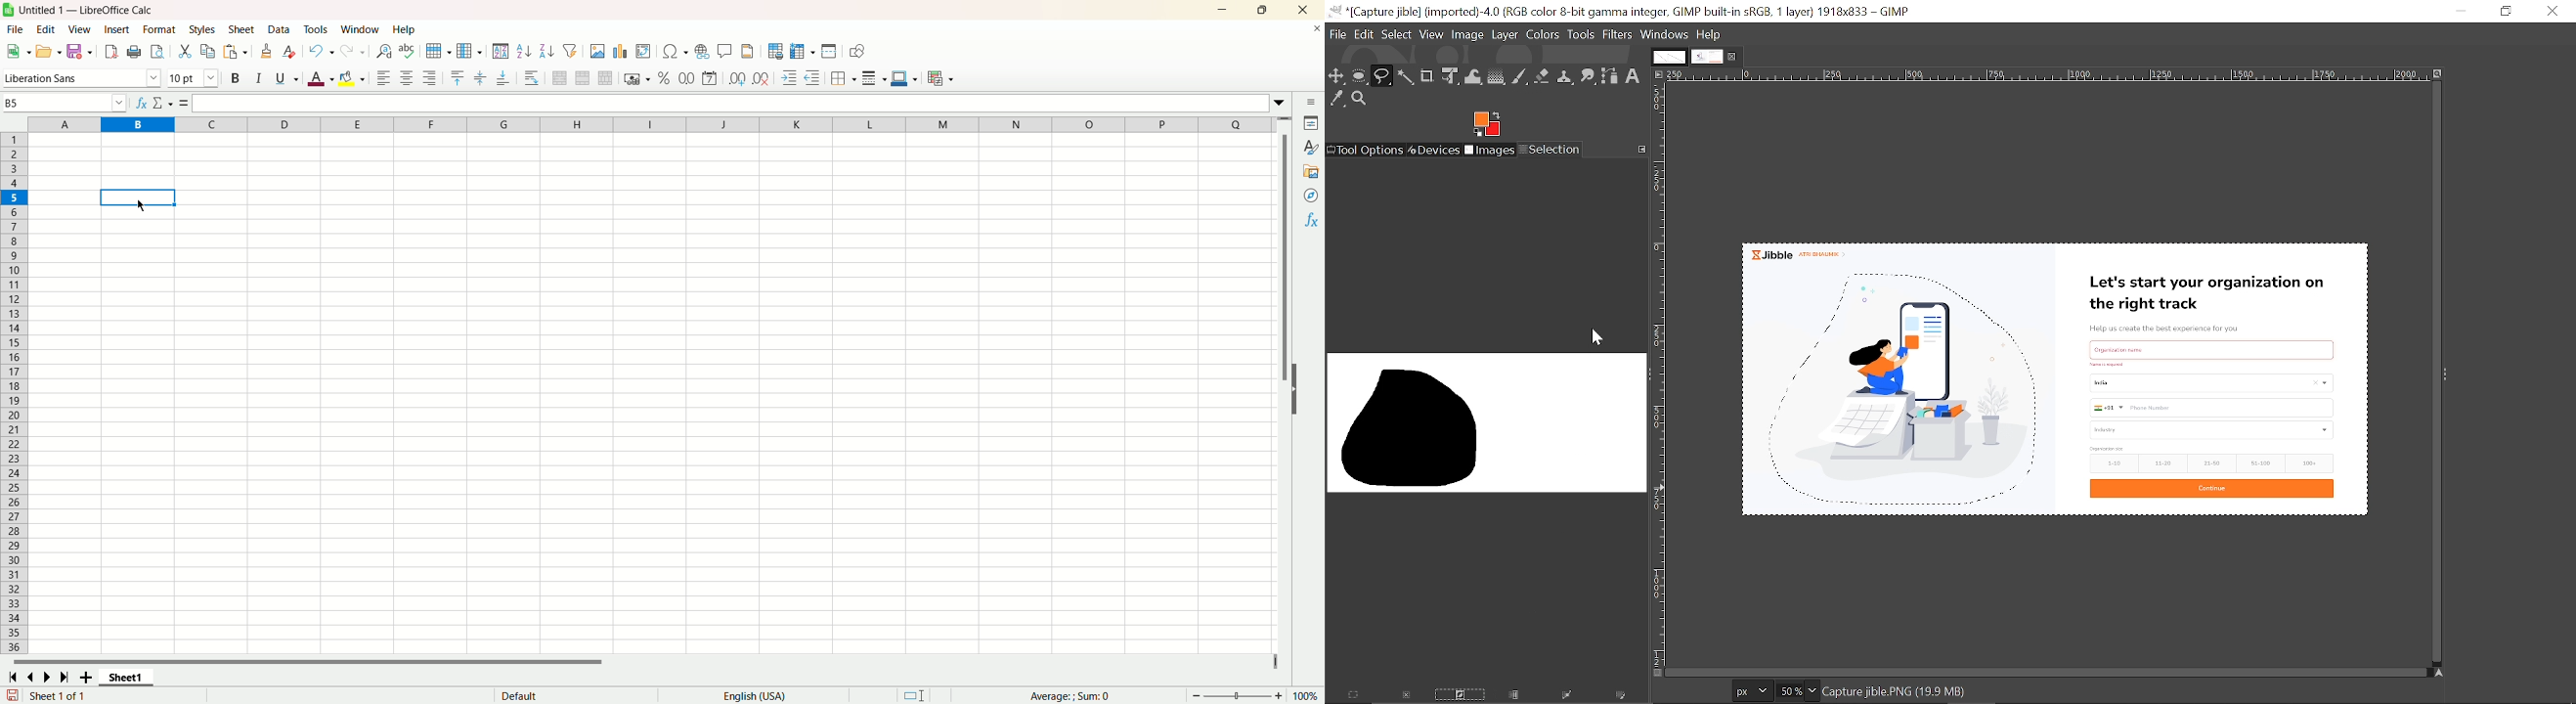 This screenshot has width=2576, height=728. Describe the element at coordinates (875, 79) in the screenshot. I see `border style` at that location.